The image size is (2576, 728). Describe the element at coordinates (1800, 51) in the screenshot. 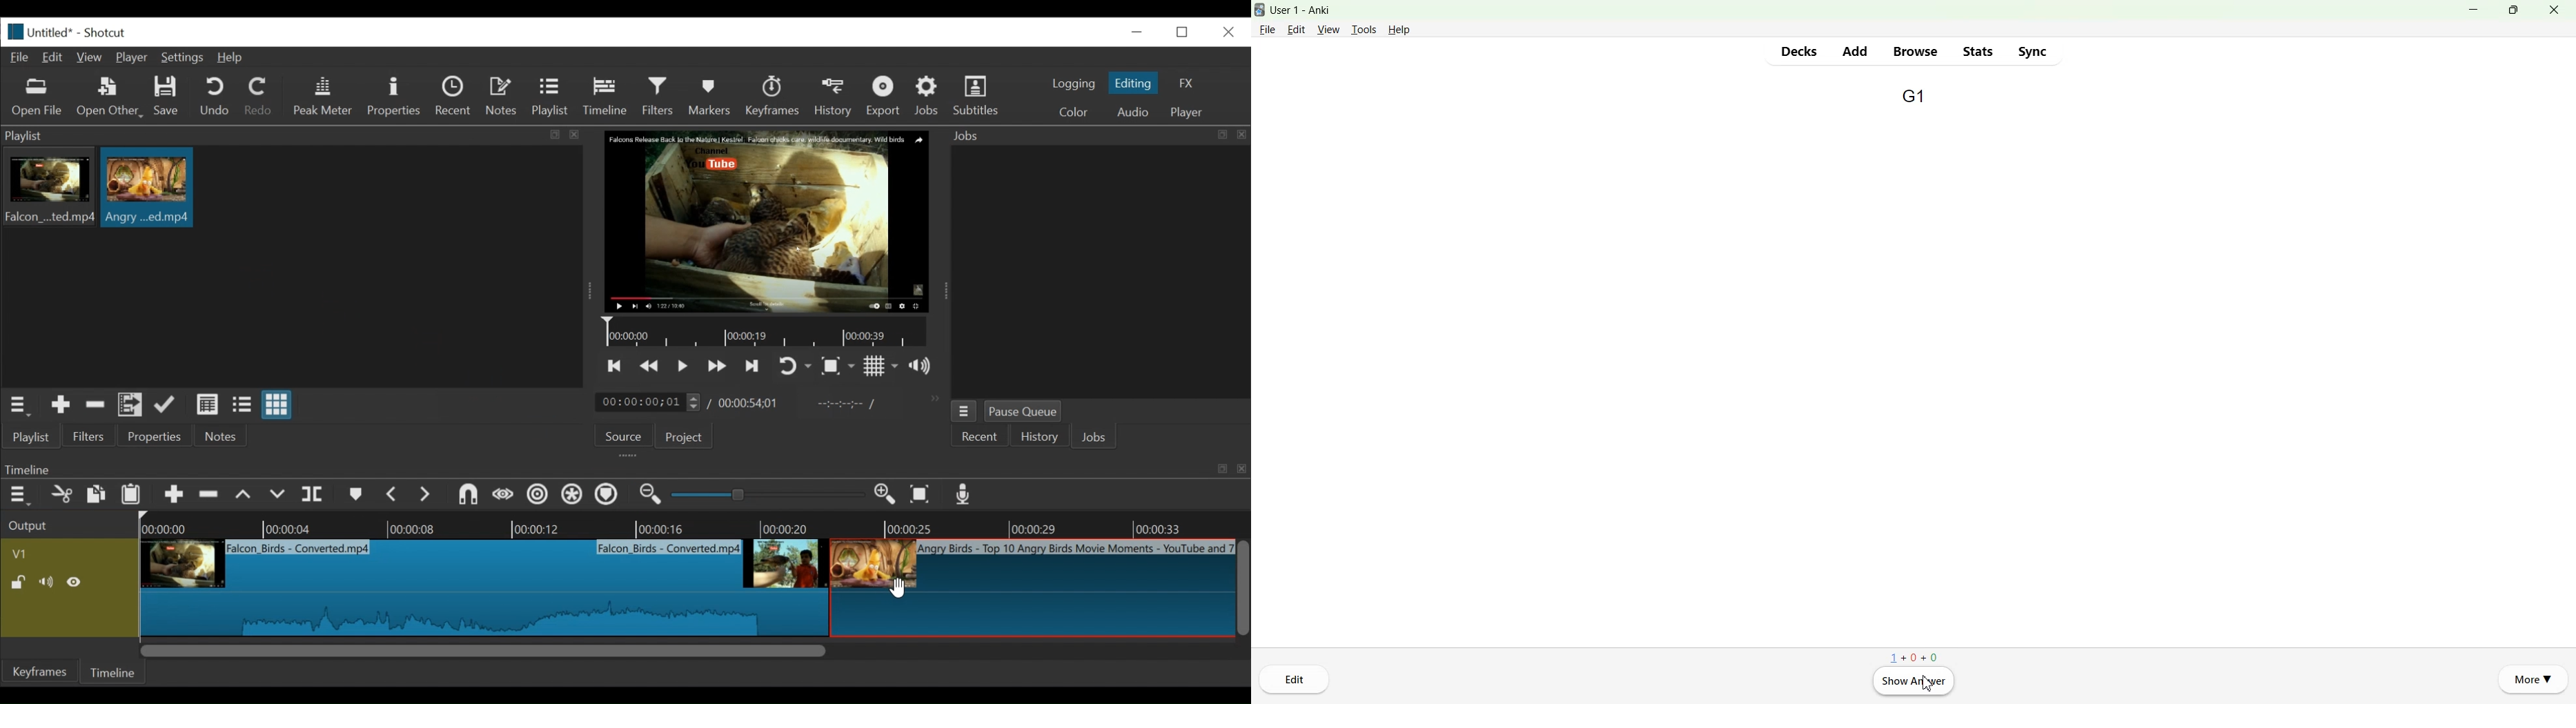

I see `Decks` at that location.